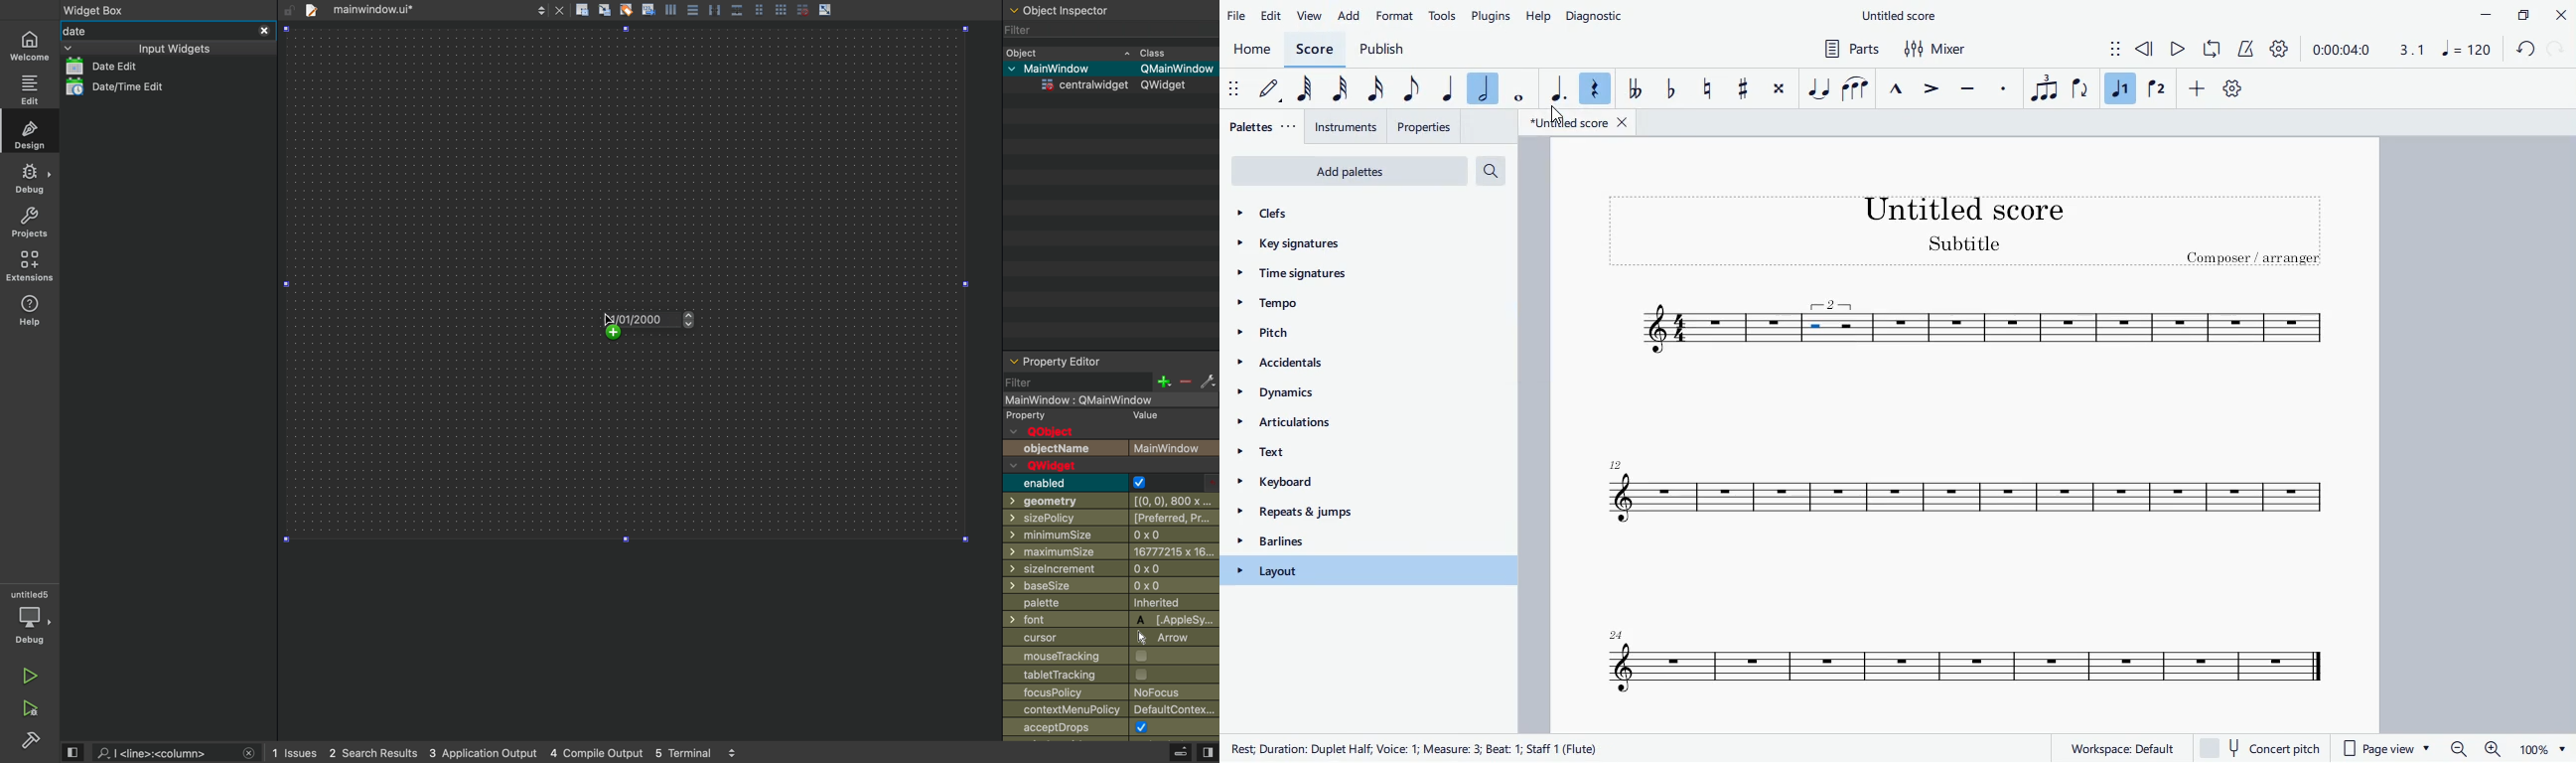 Image resolution: width=2576 pixels, height=784 pixels. I want to click on page view, so click(2389, 749).